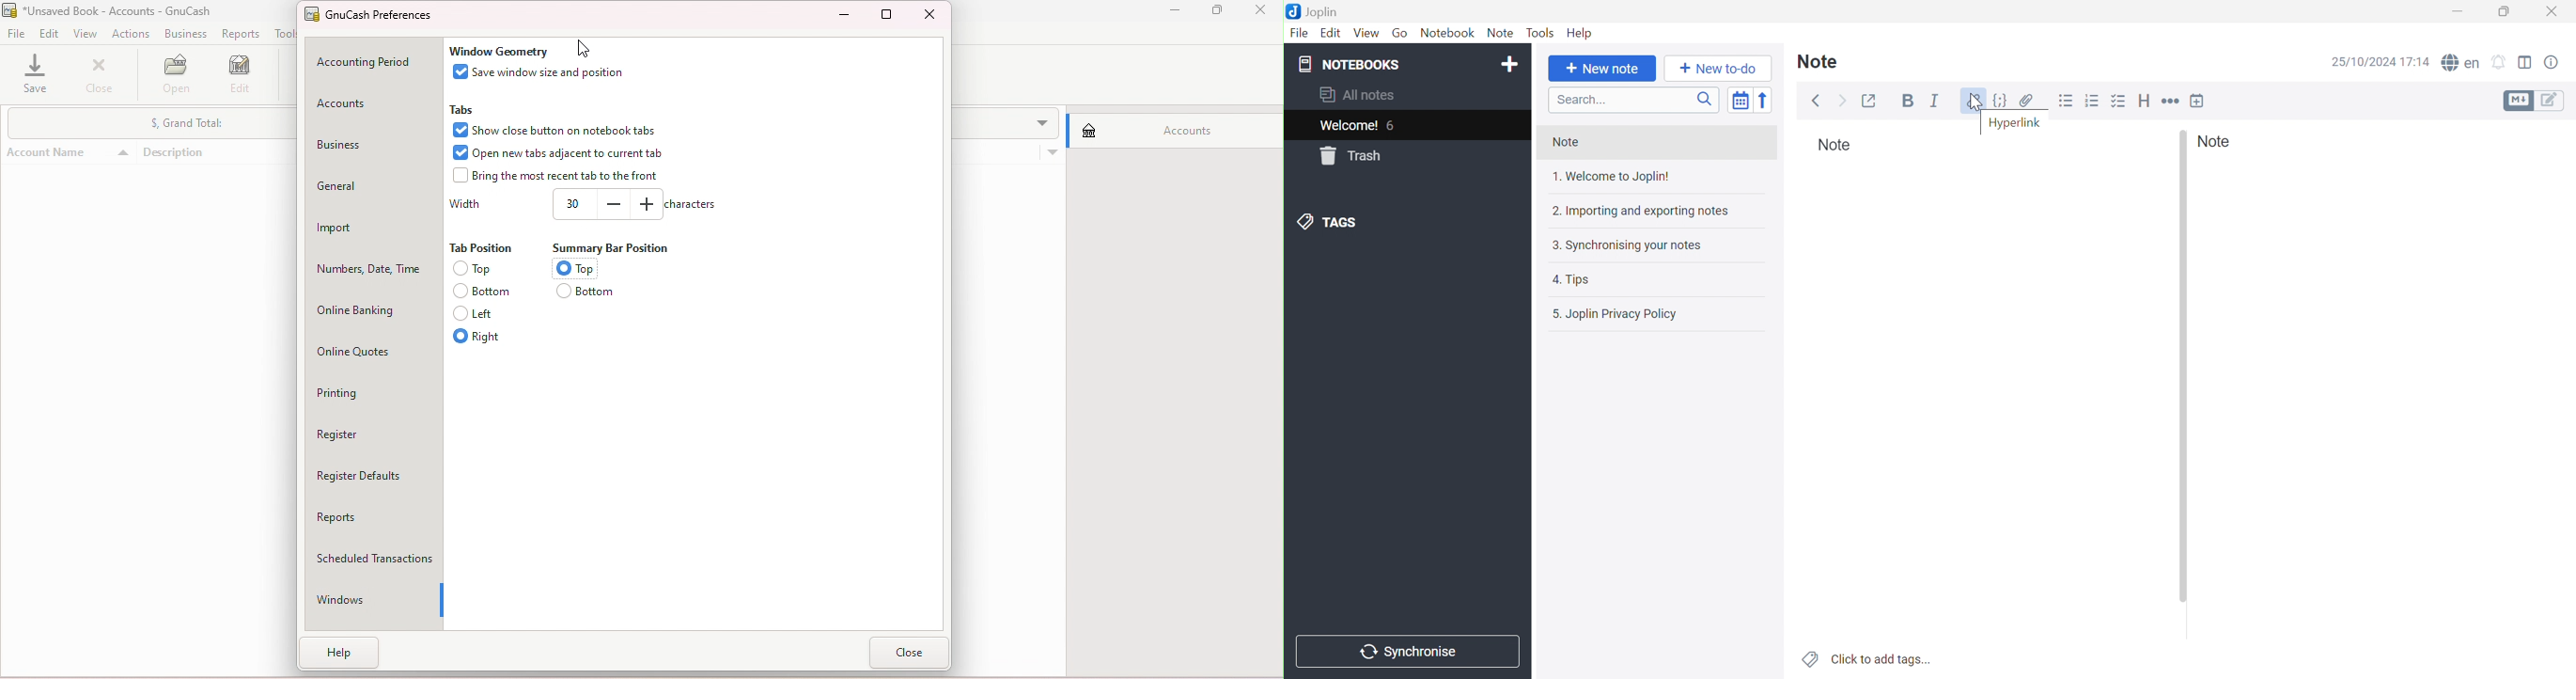 This screenshot has width=2576, height=700. Describe the element at coordinates (1511, 66) in the screenshot. I see `Add new notebook` at that location.